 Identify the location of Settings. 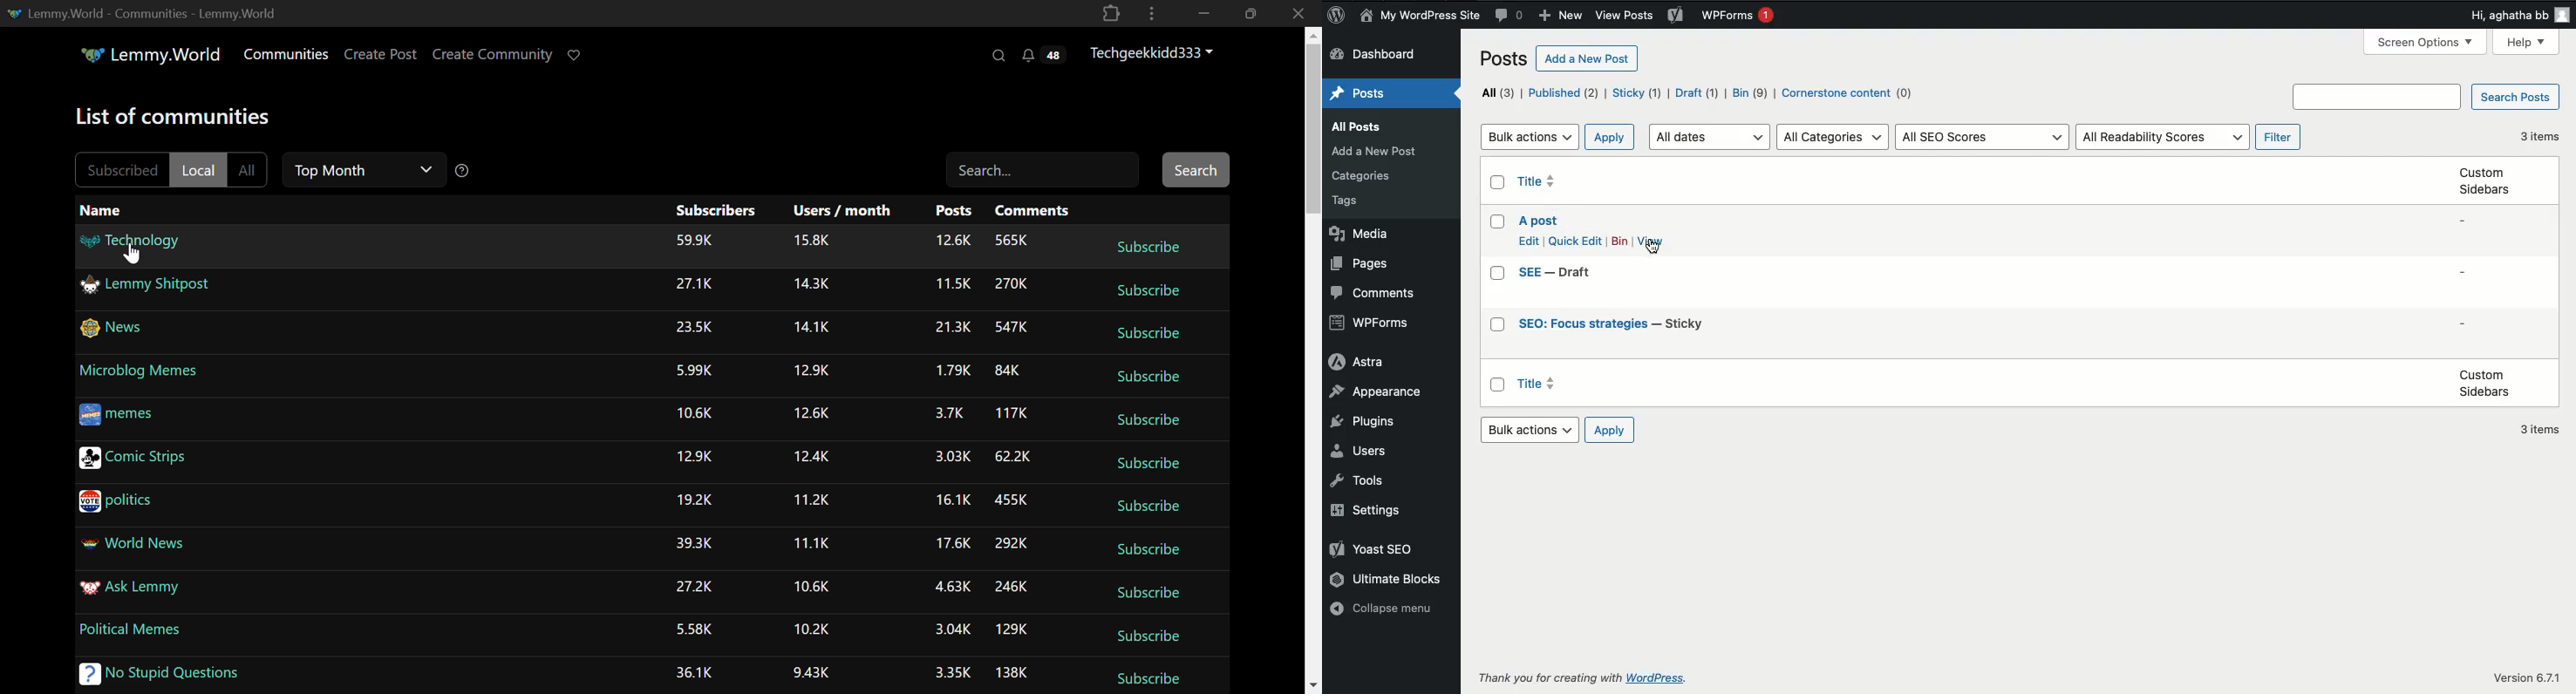
(1371, 511).